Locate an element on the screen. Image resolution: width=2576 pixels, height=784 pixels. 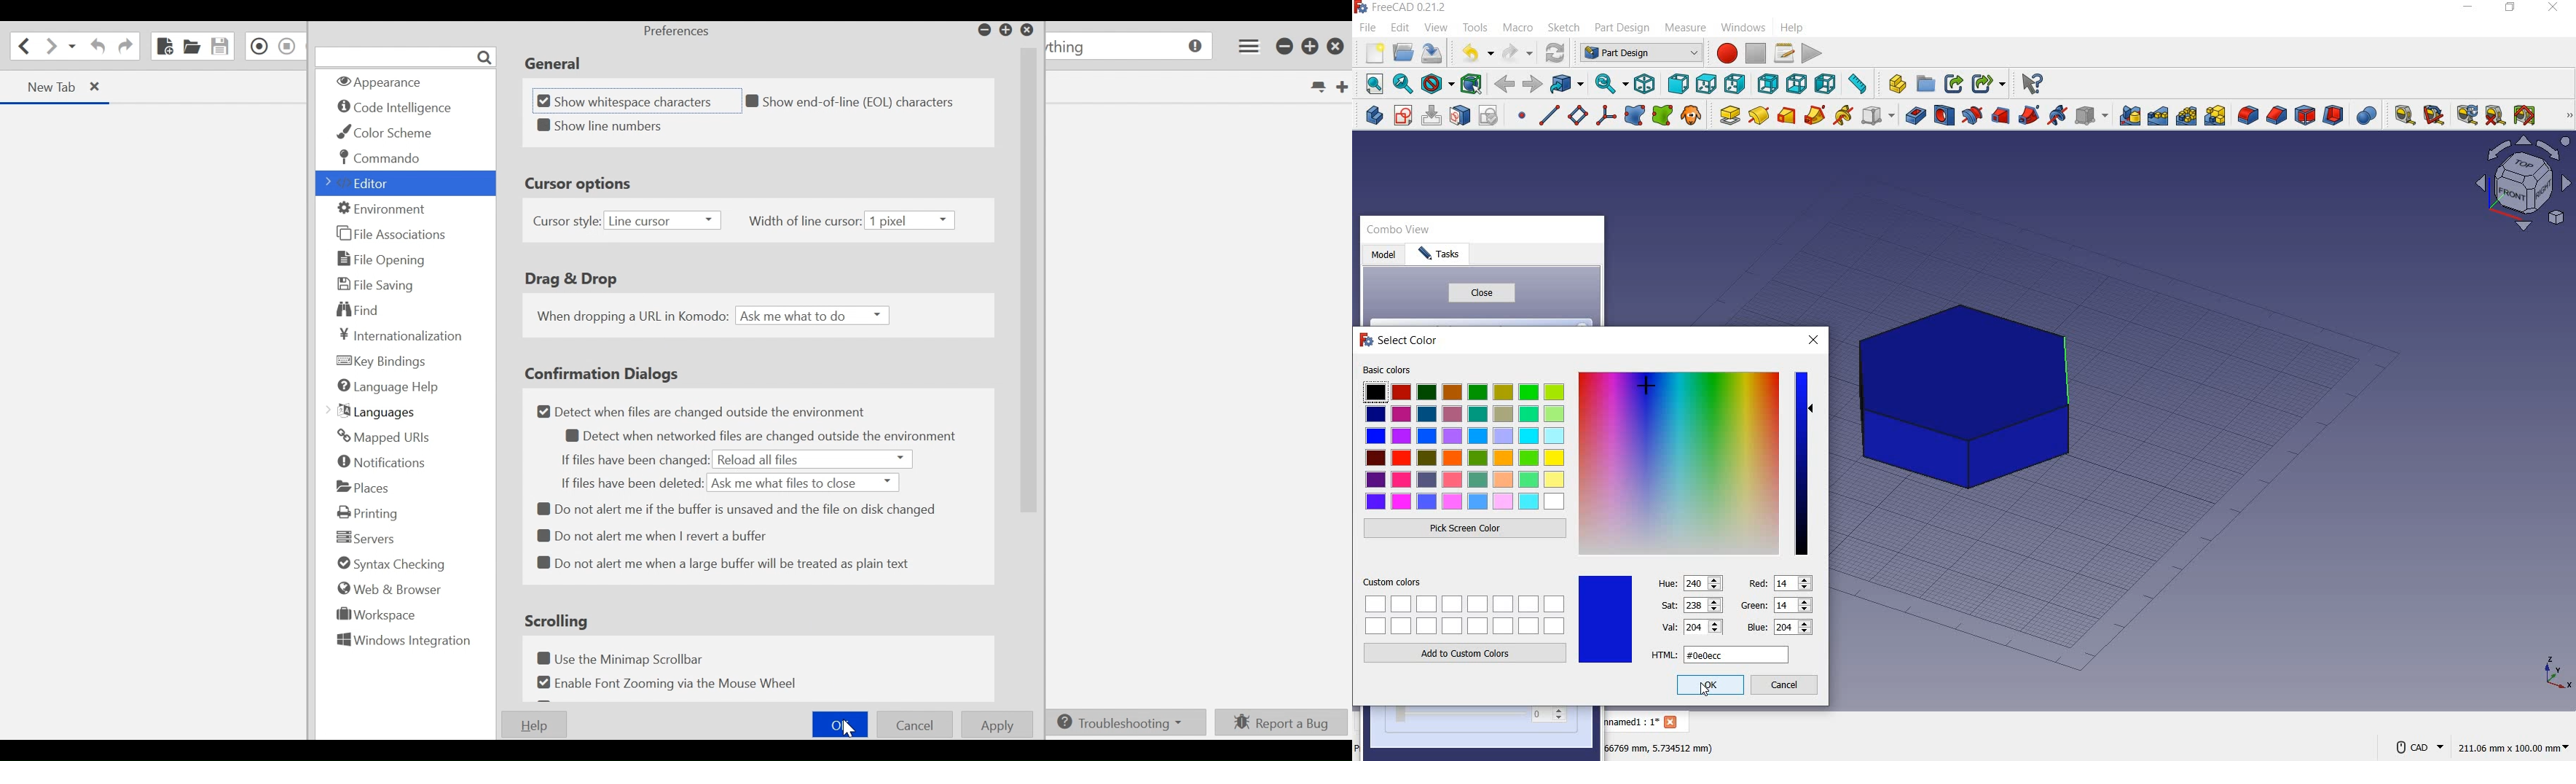
Boolean Operation is located at coordinates (2366, 116).